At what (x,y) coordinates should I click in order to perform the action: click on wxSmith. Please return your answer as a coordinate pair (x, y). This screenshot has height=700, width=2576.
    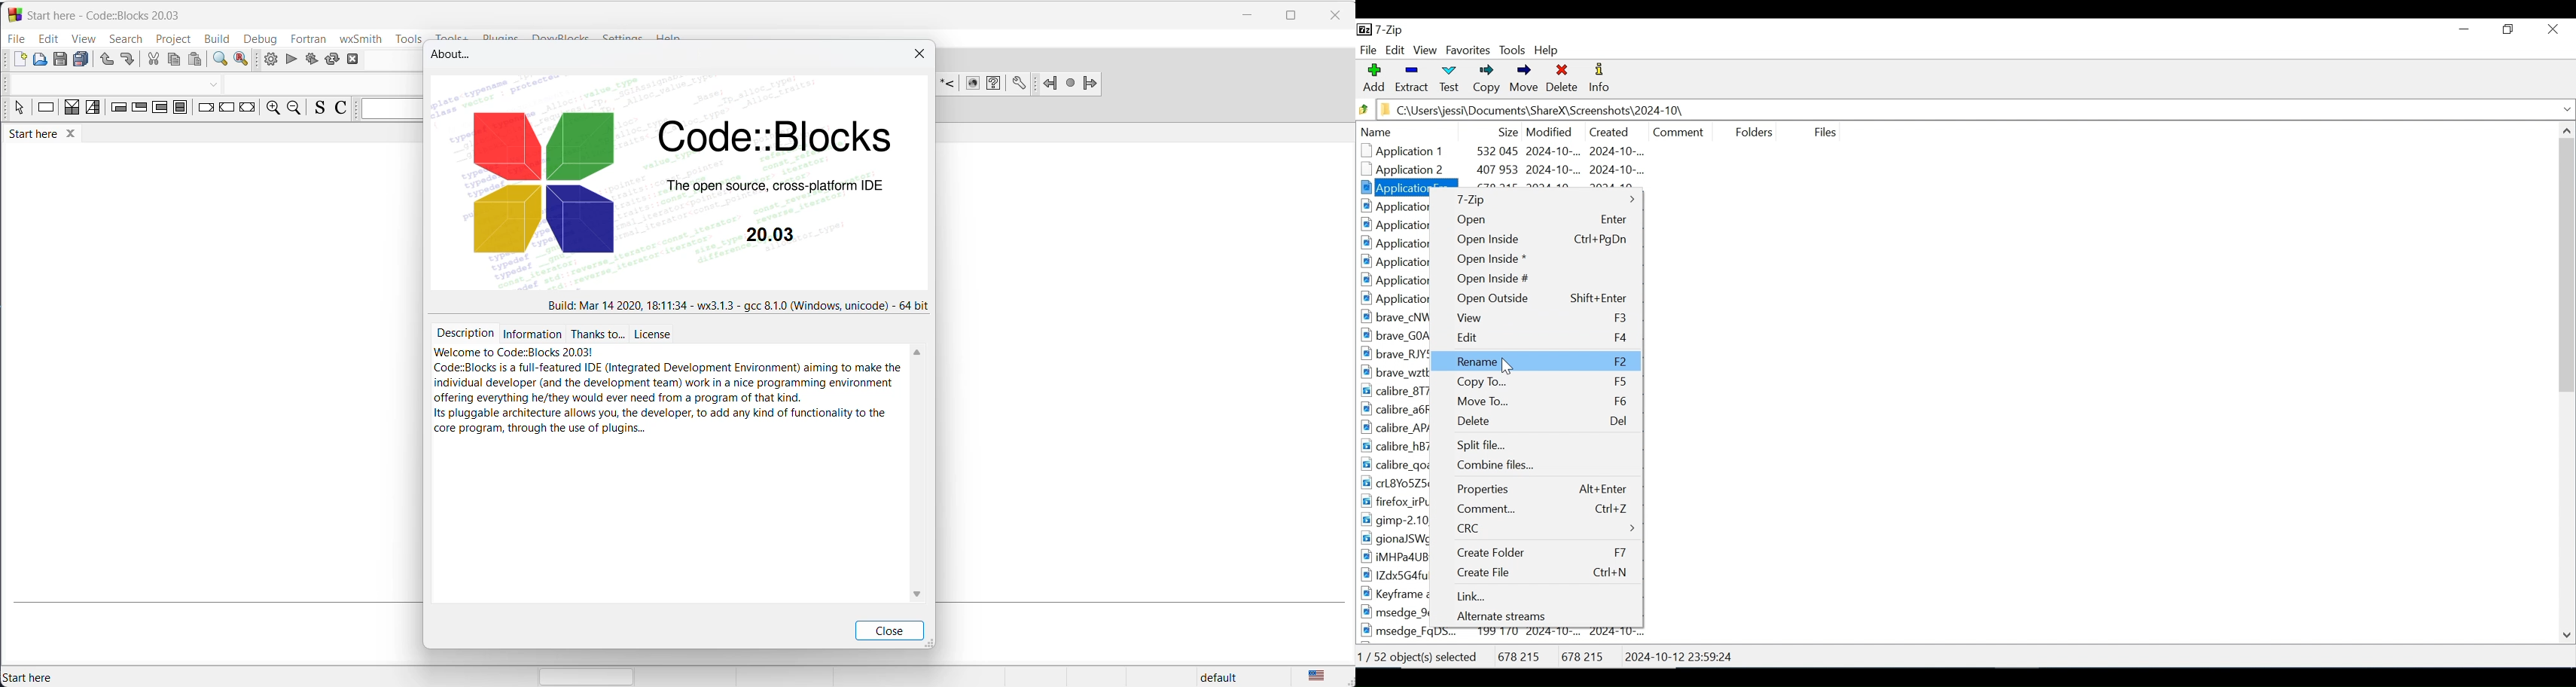
    Looking at the image, I should click on (360, 38).